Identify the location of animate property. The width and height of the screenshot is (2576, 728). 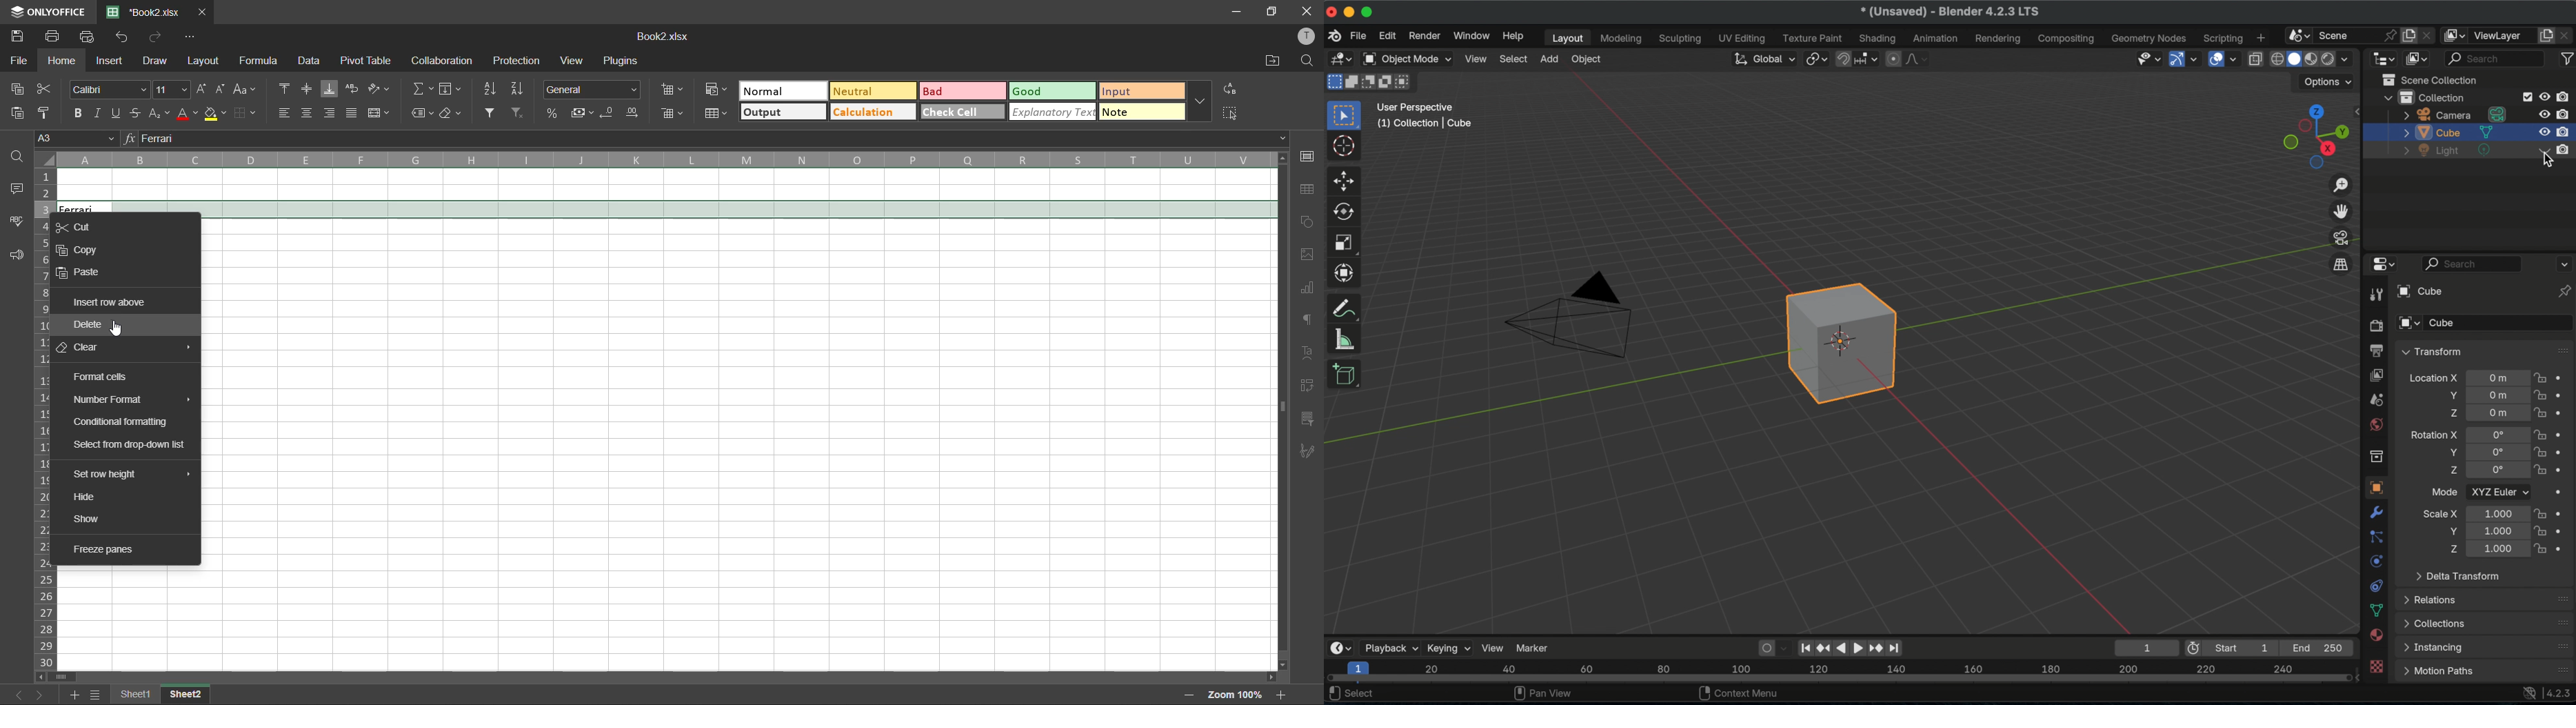
(2564, 512).